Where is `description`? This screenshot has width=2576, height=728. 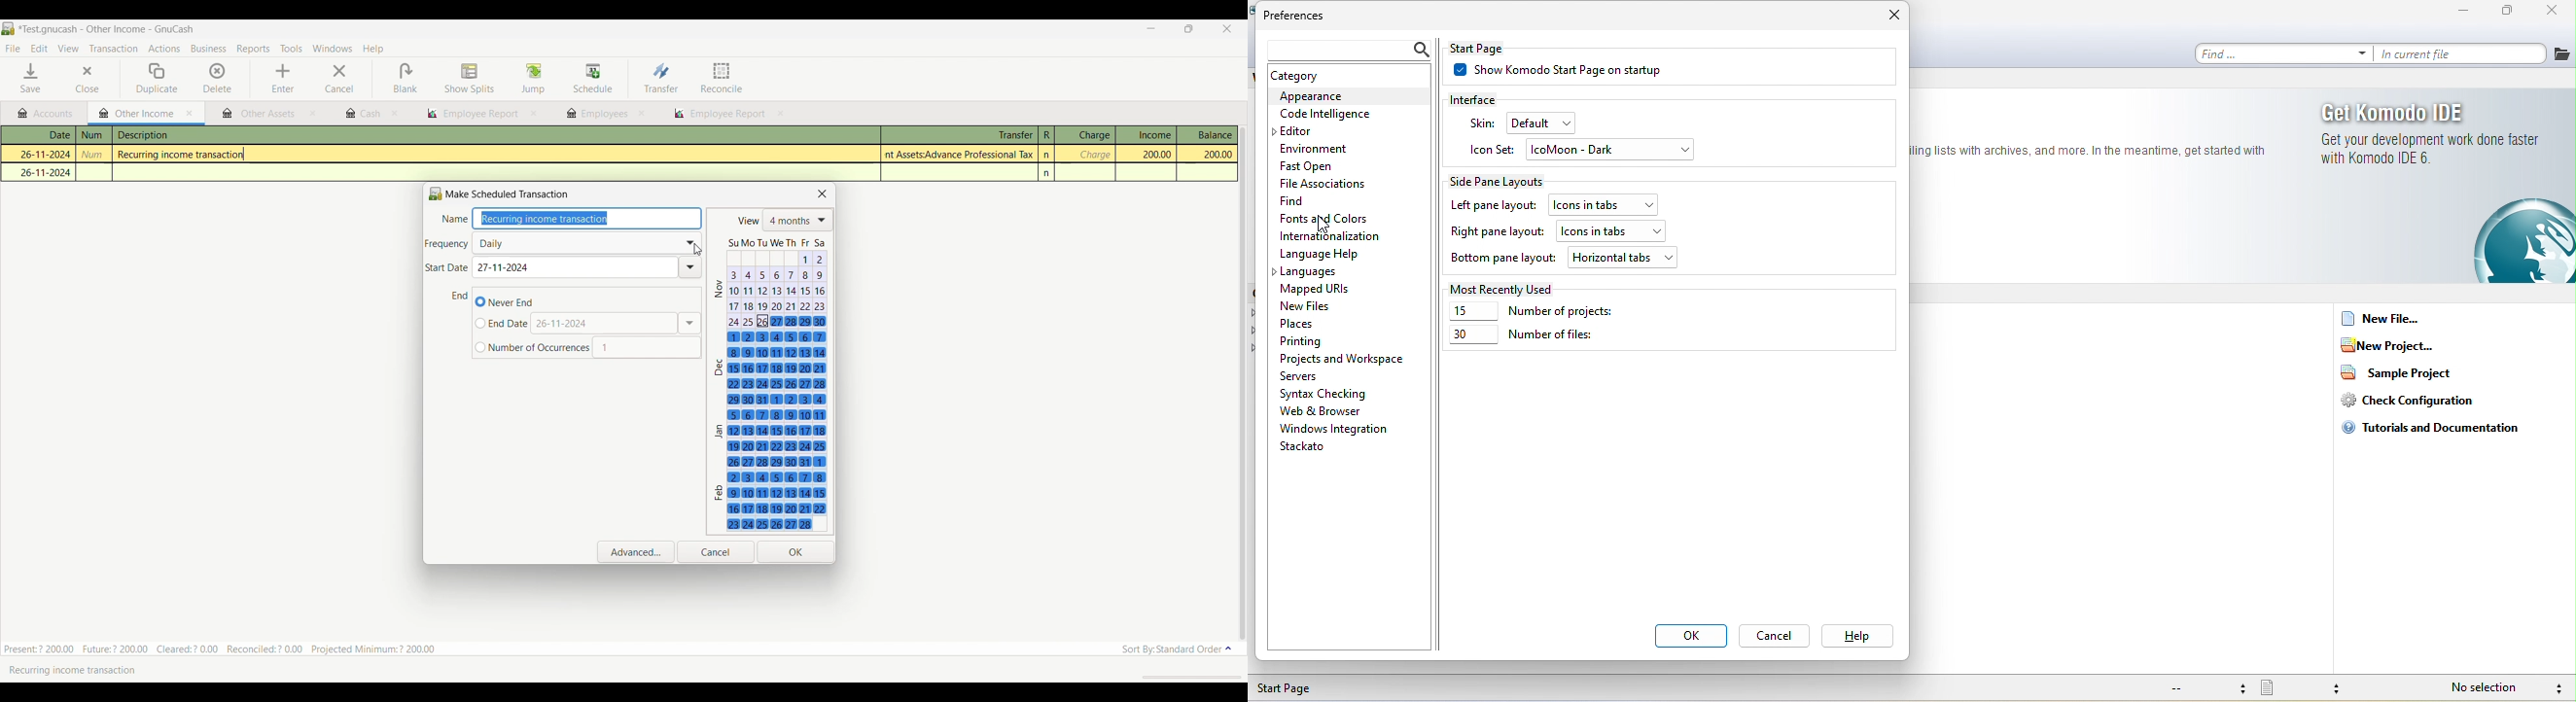
description is located at coordinates (210, 136).